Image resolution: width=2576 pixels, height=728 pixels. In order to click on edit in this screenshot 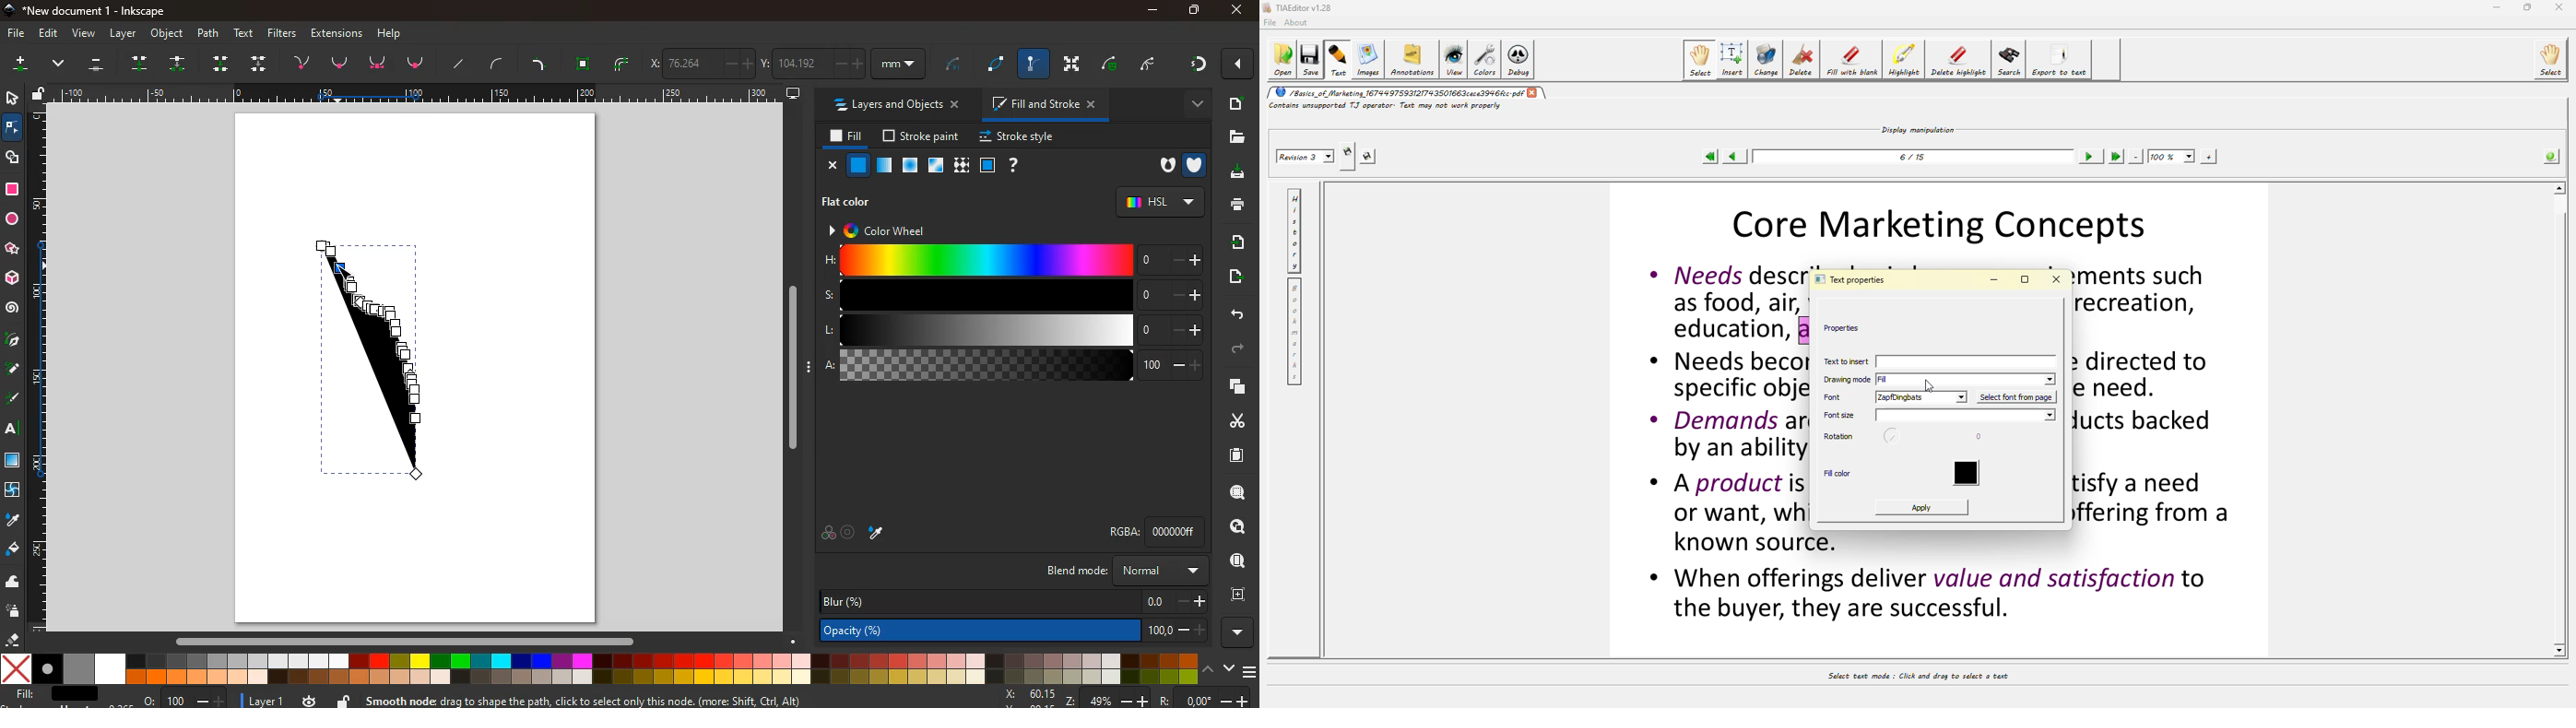, I will do `click(47, 34)`.